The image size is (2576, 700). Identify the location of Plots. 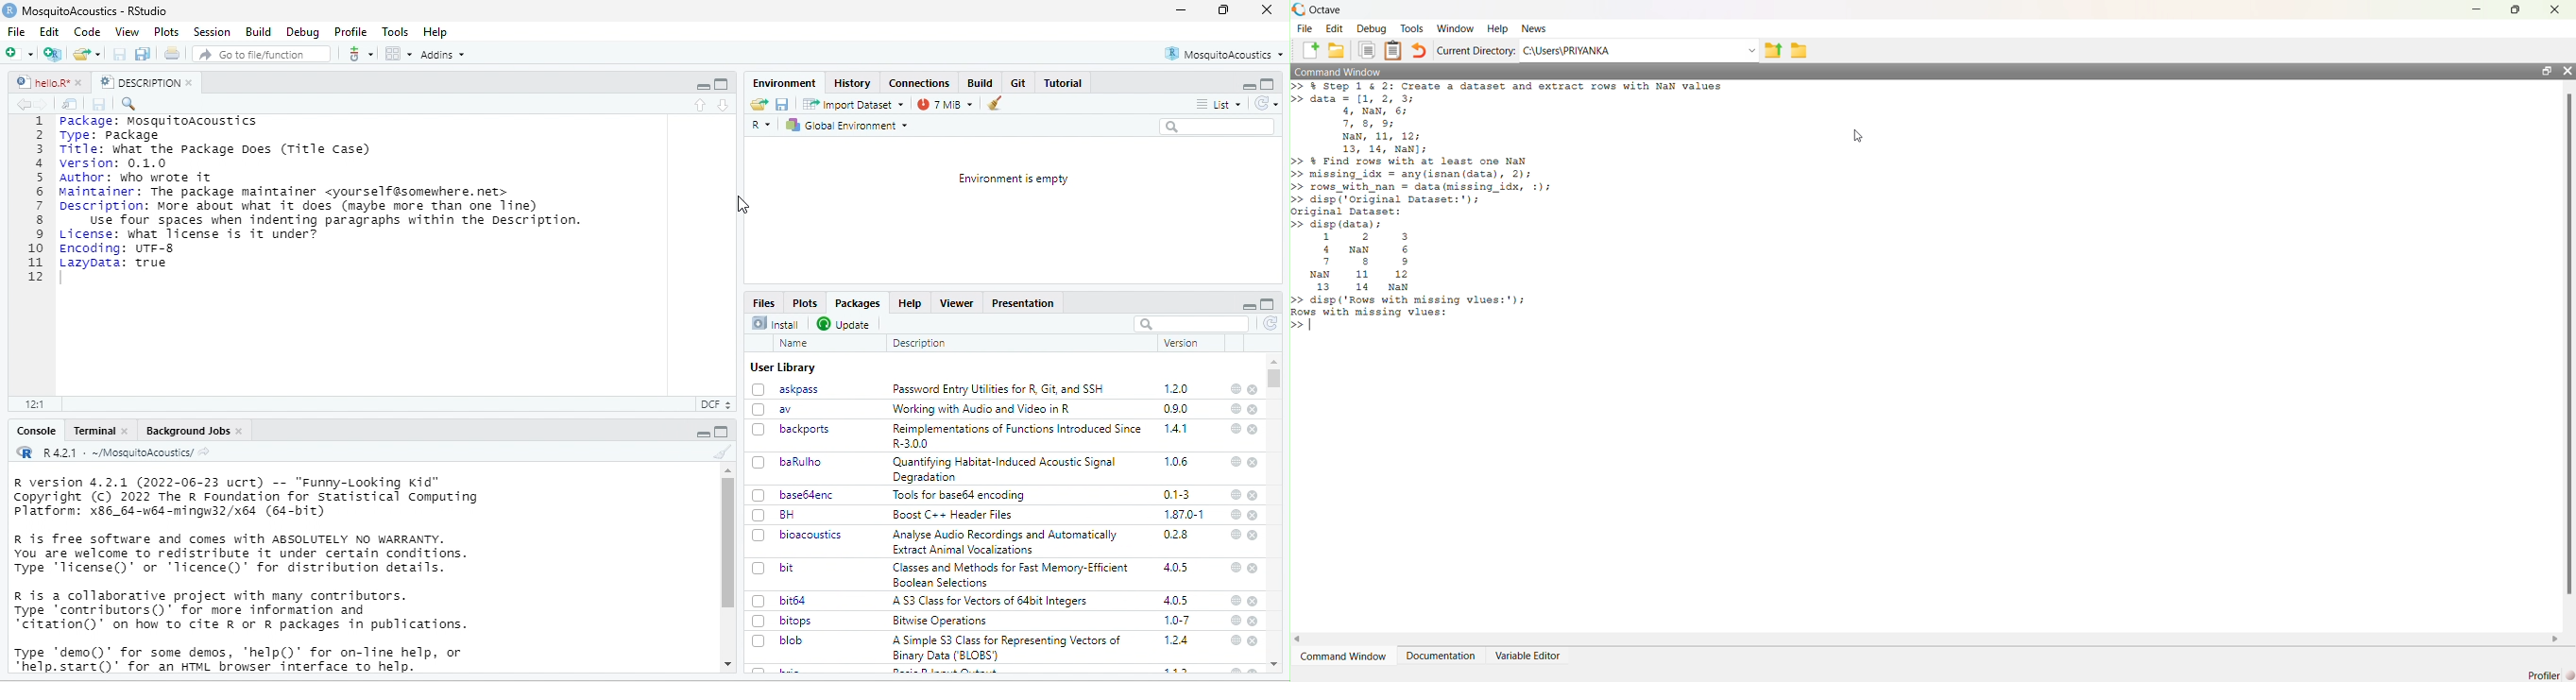
(808, 302).